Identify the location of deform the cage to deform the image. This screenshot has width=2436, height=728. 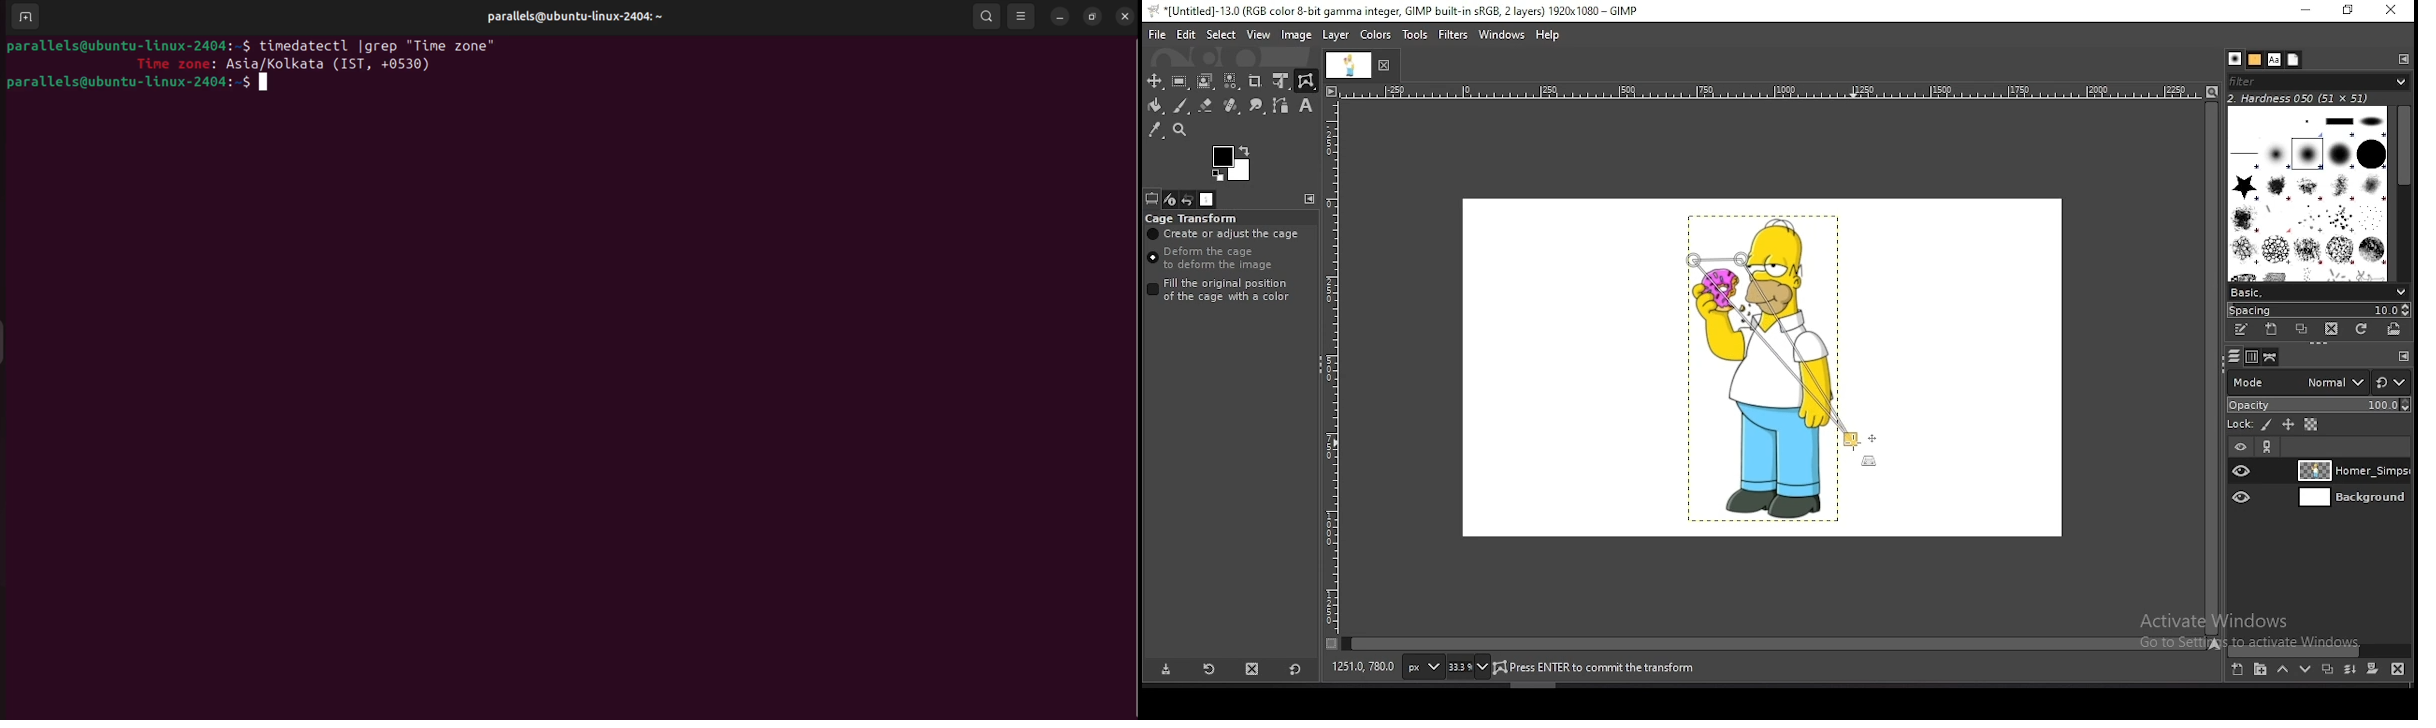
(1214, 259).